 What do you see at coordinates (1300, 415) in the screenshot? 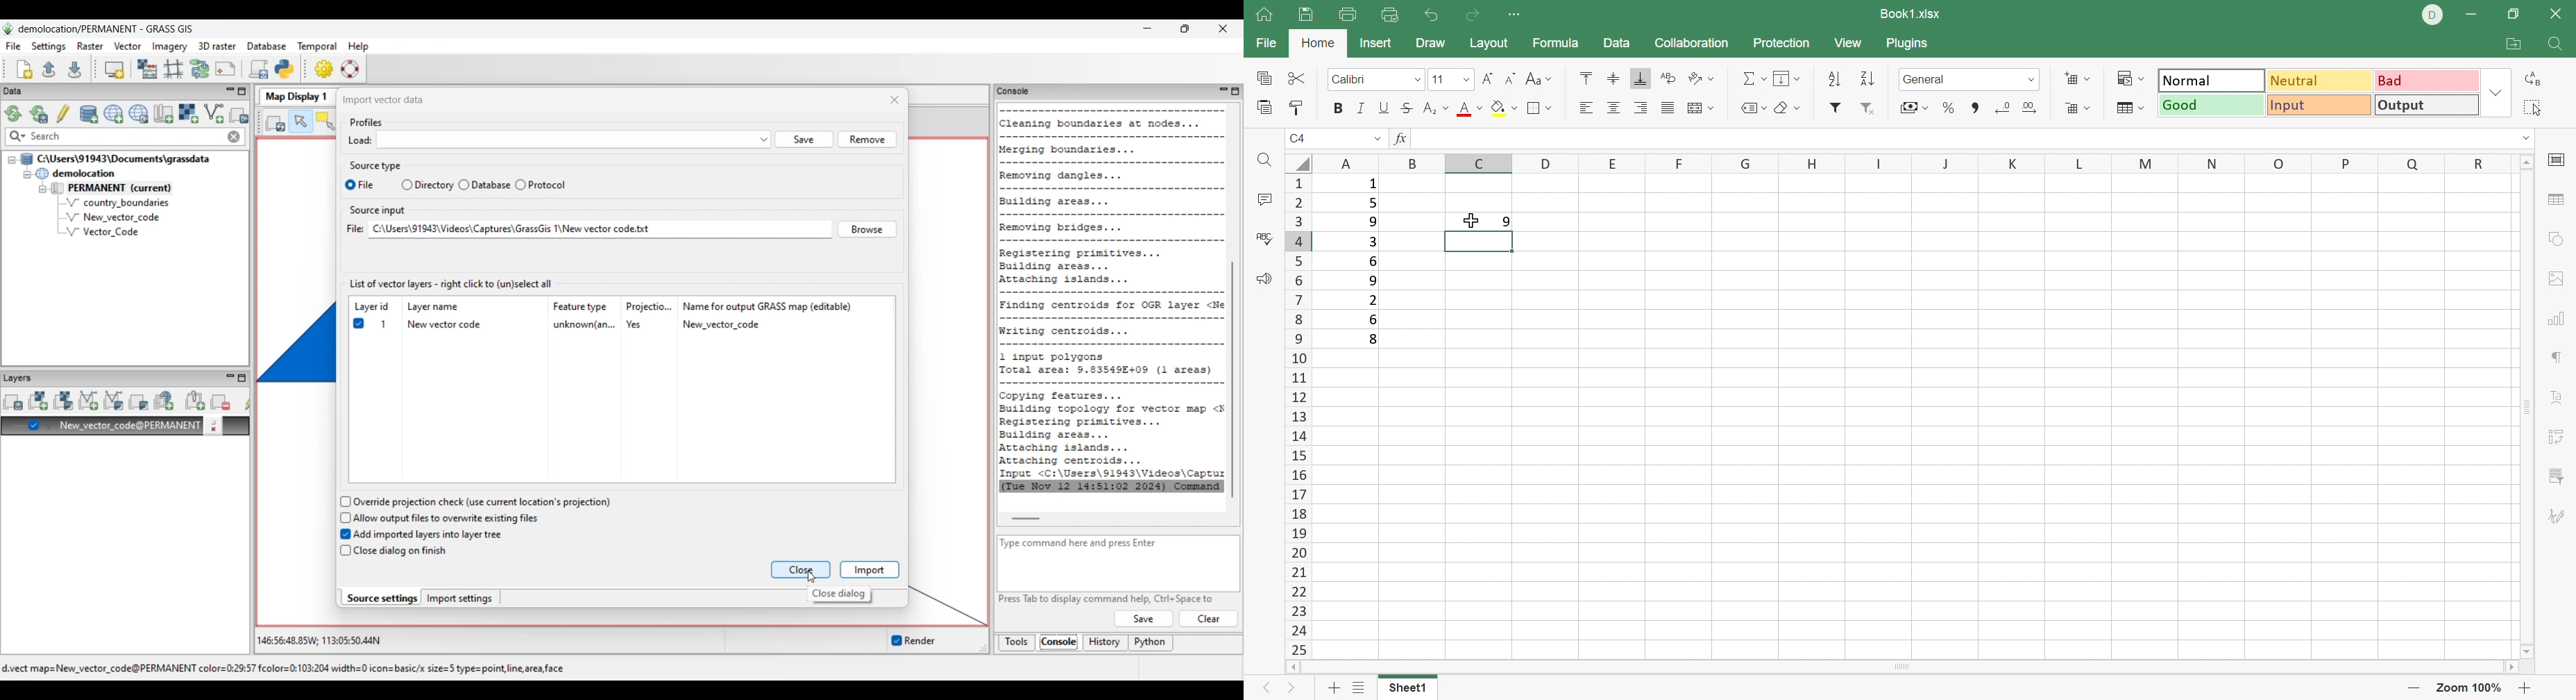
I see `Row numbers` at bounding box center [1300, 415].